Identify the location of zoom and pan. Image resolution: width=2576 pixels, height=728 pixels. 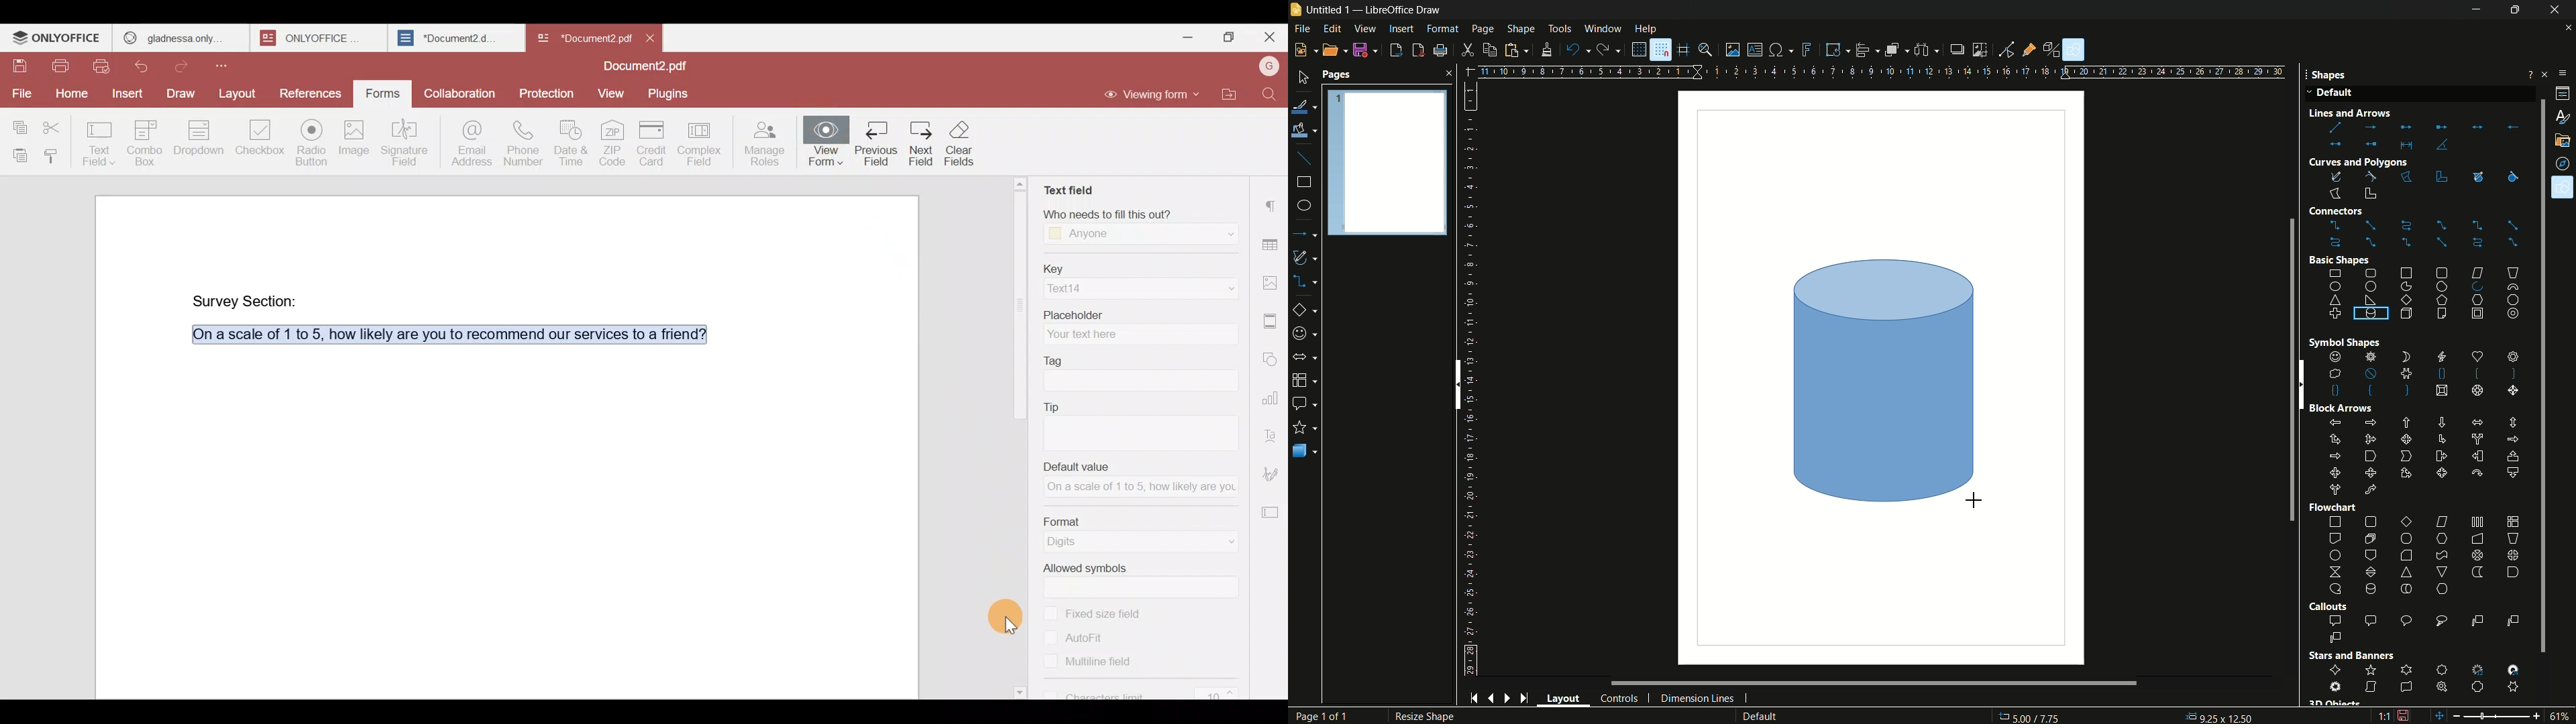
(1706, 50).